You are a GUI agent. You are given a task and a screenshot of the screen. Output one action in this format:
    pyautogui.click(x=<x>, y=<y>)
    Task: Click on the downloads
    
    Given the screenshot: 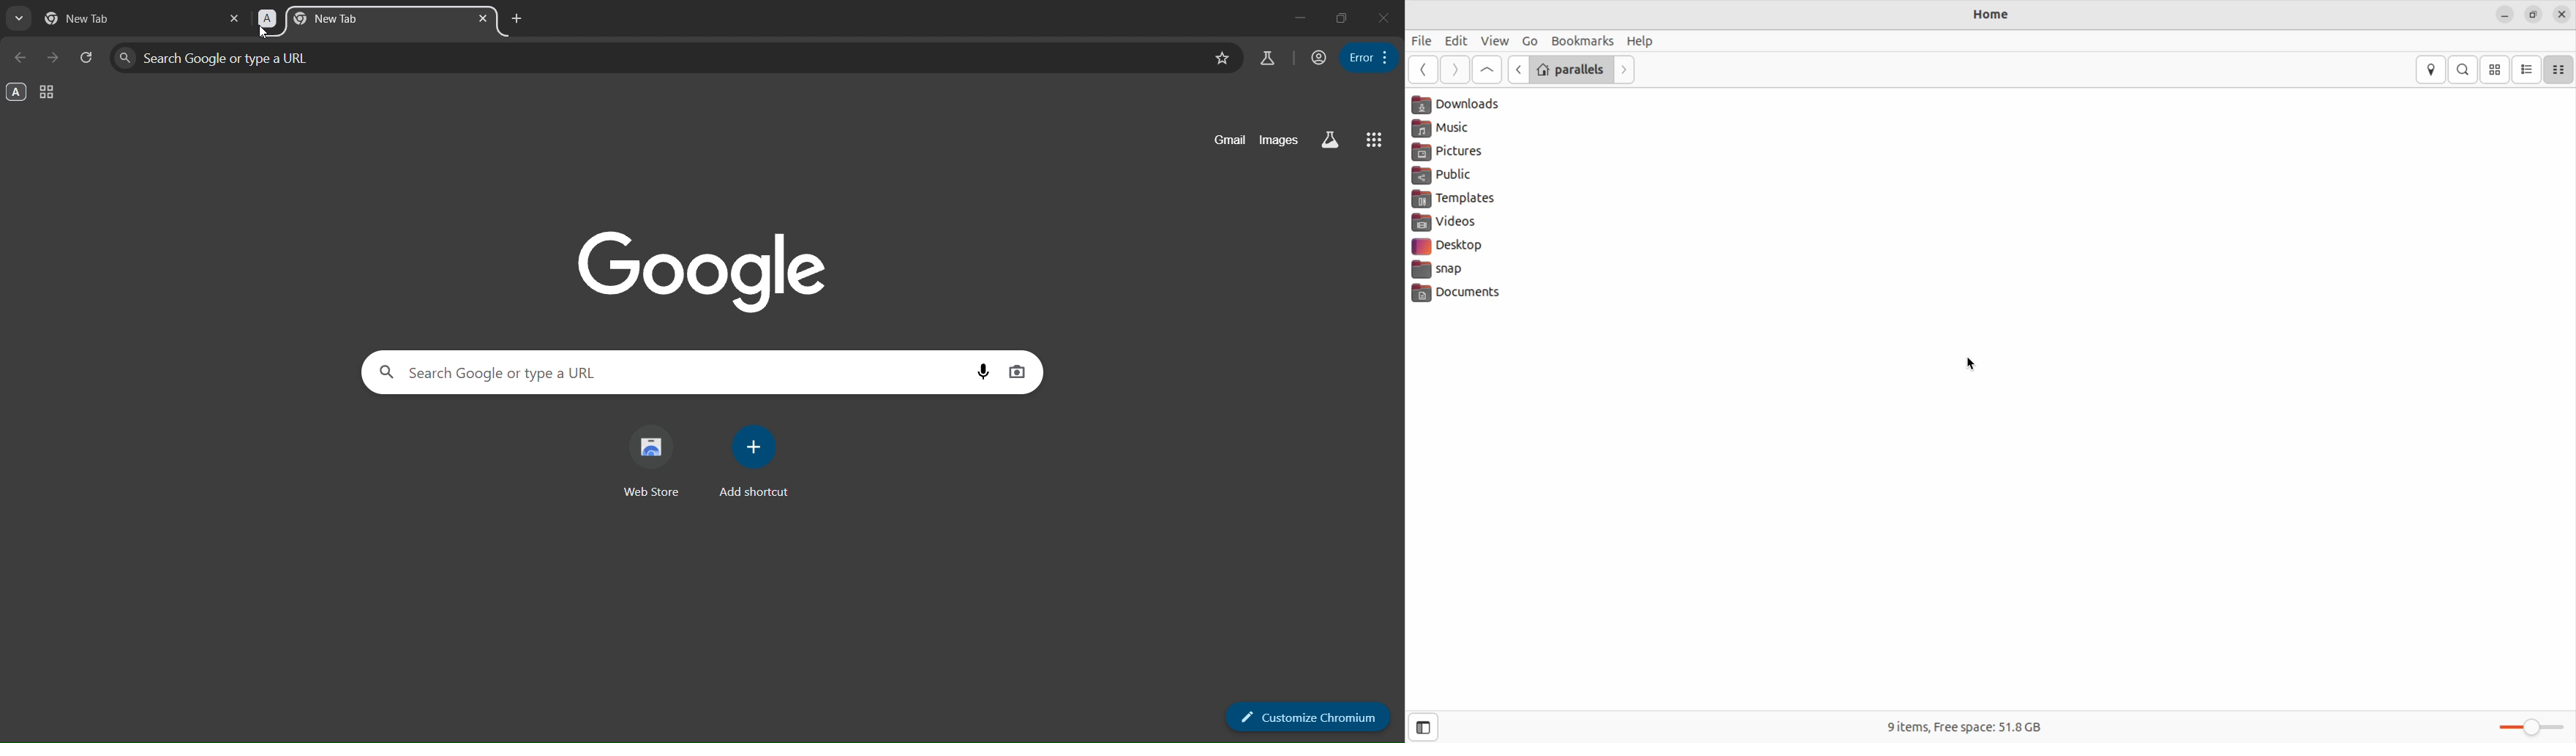 What is the action you would take?
    pyautogui.click(x=1466, y=105)
    